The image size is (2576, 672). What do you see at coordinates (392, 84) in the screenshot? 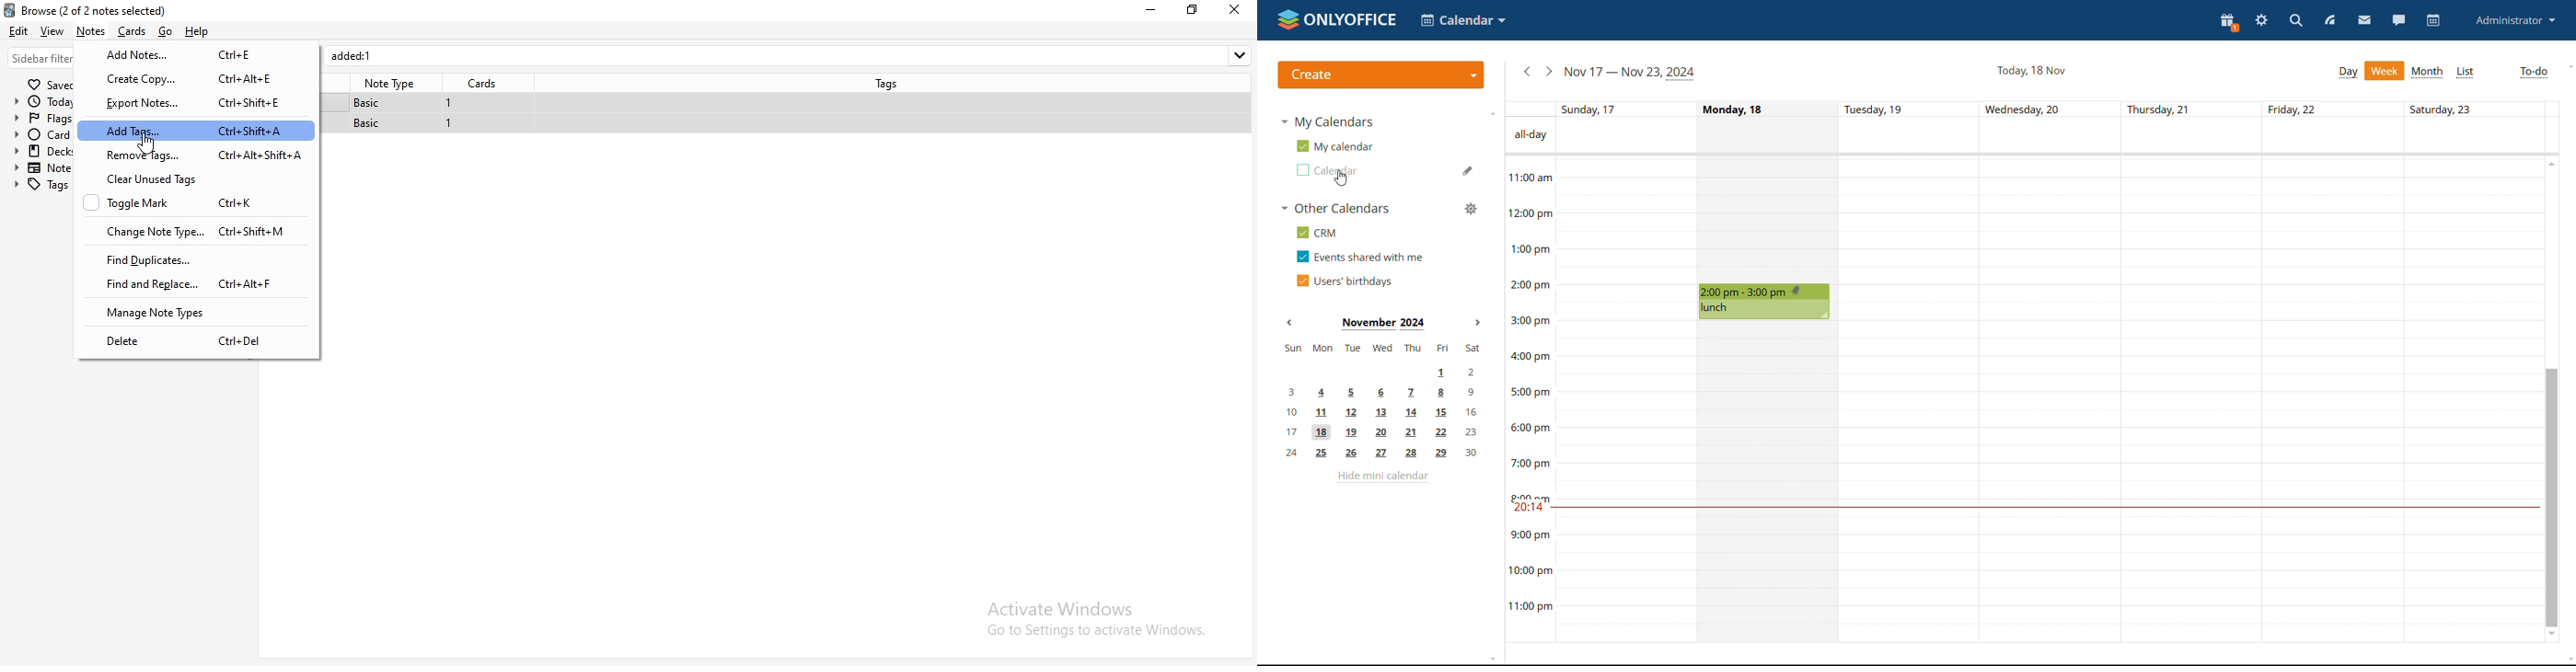
I see `note type` at bounding box center [392, 84].